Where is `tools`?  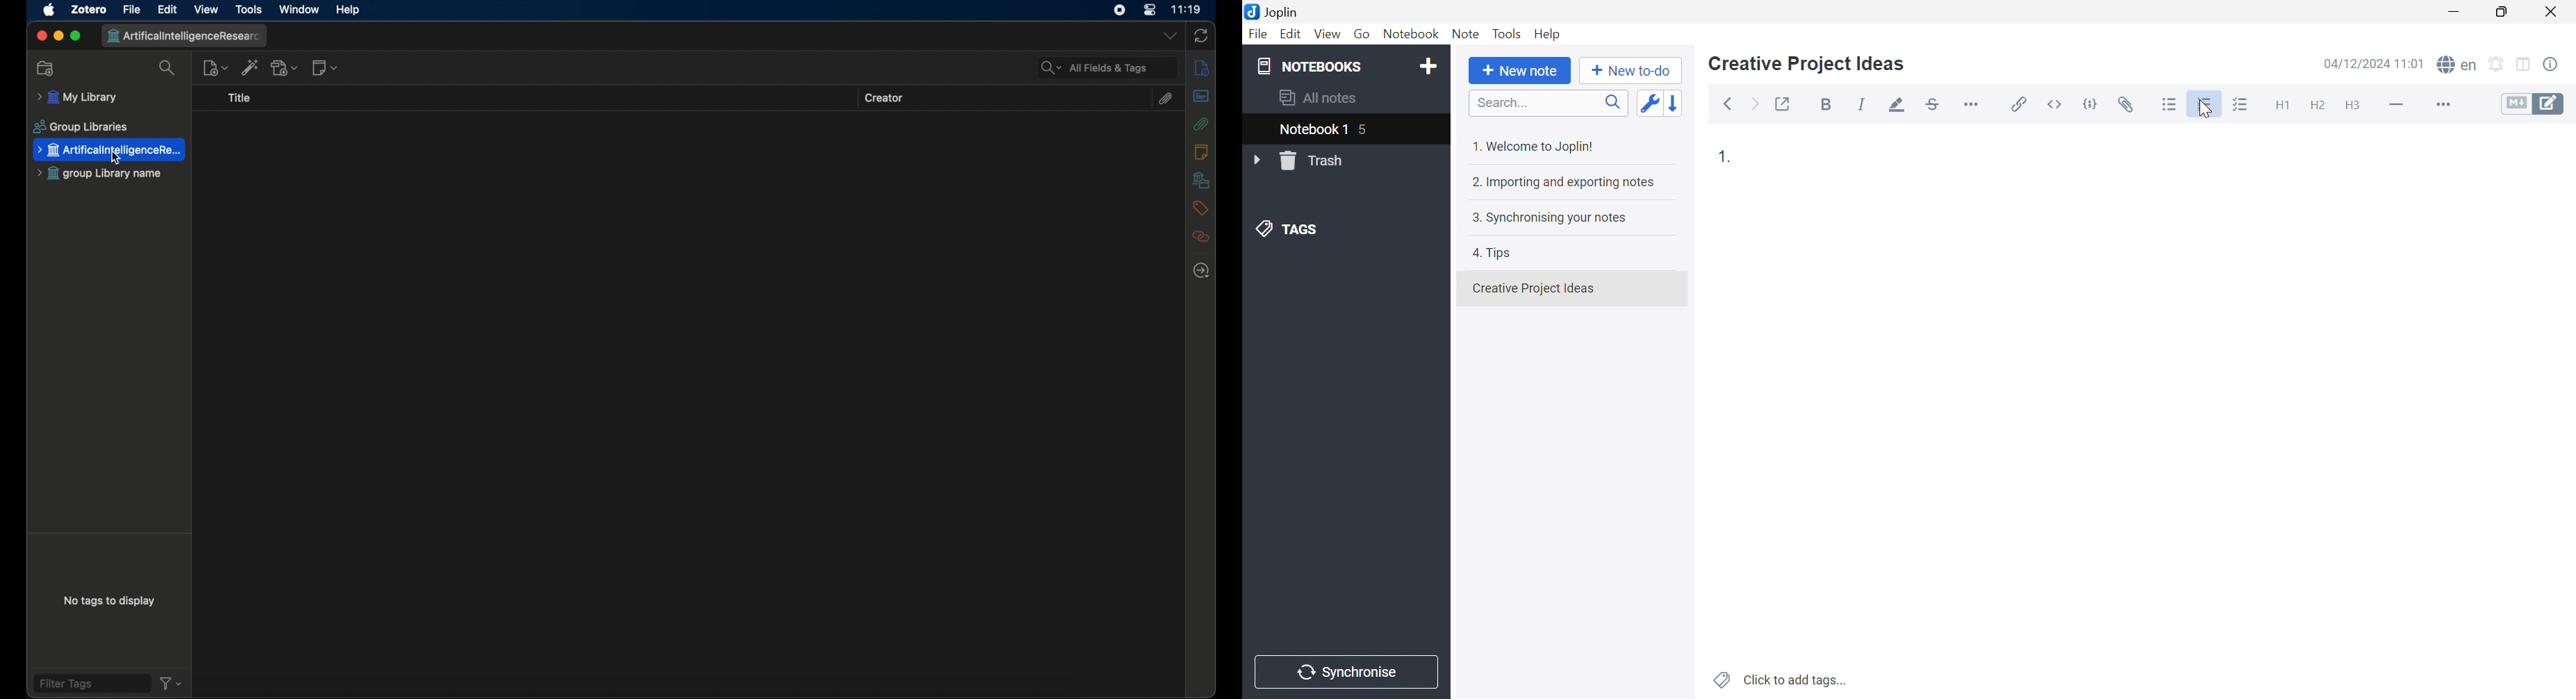
tools is located at coordinates (248, 9).